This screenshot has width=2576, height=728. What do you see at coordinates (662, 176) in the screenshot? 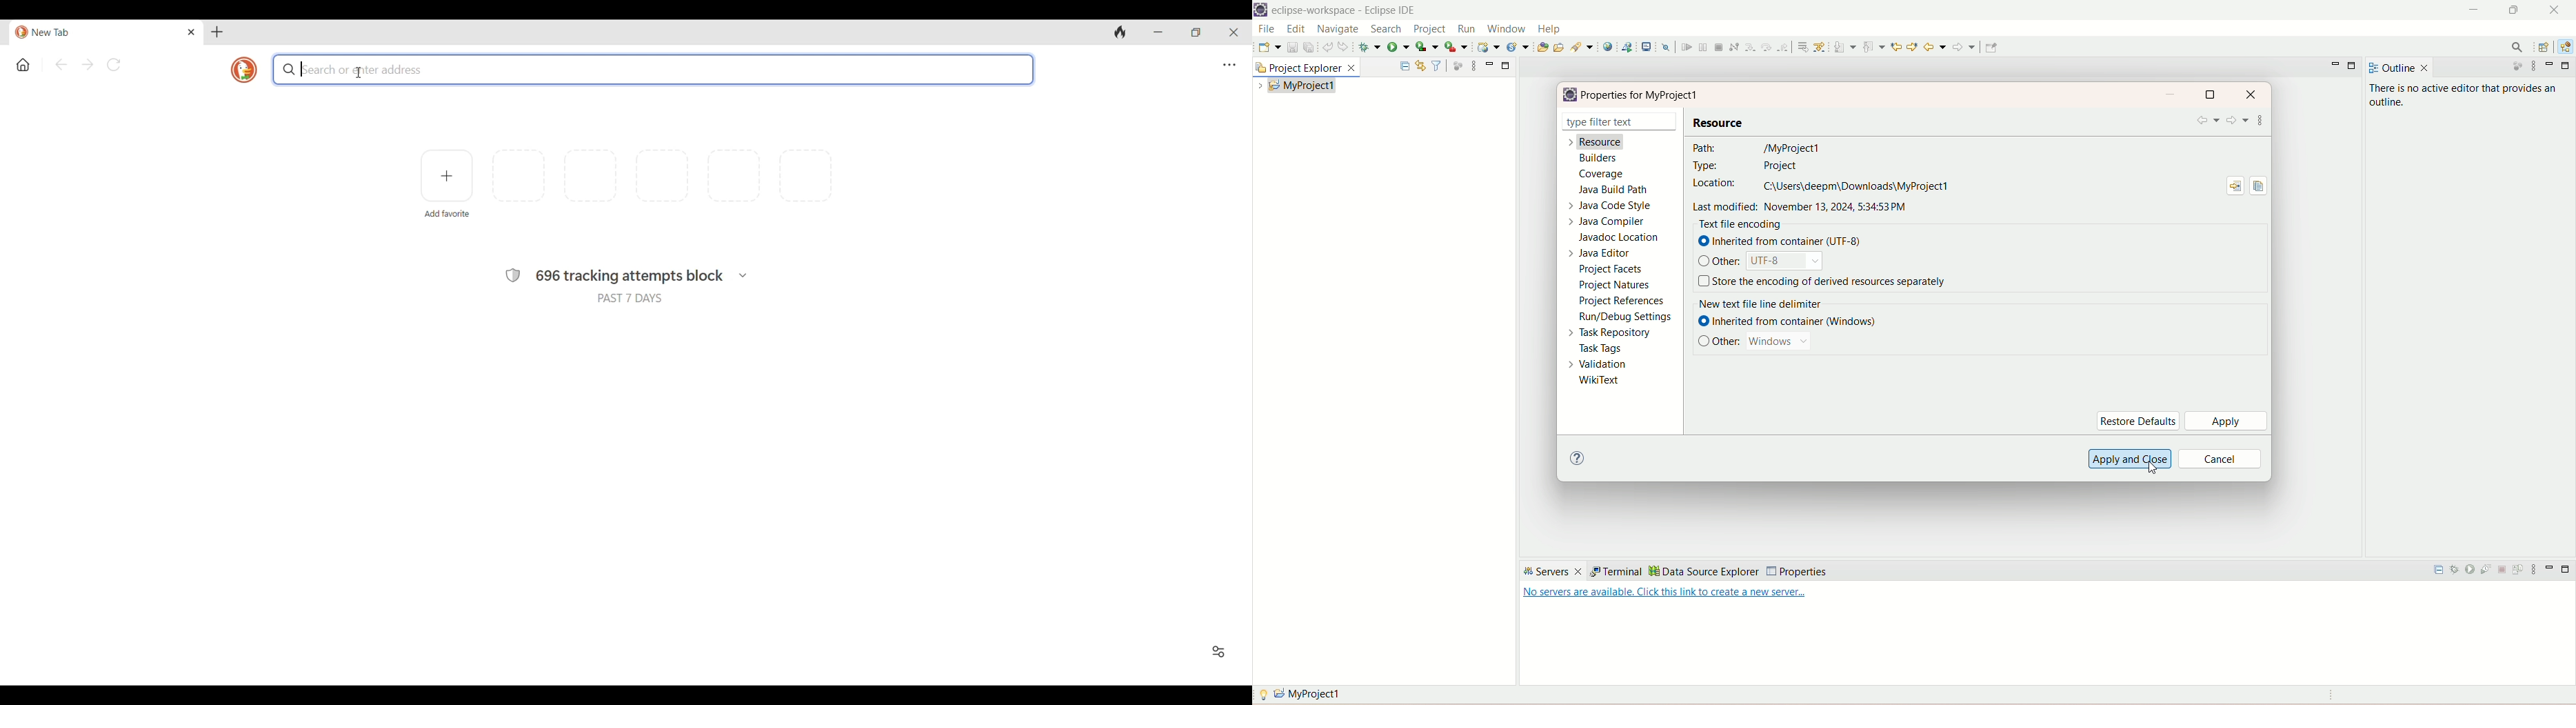
I see `Indicates more space for favorite sites` at bounding box center [662, 176].